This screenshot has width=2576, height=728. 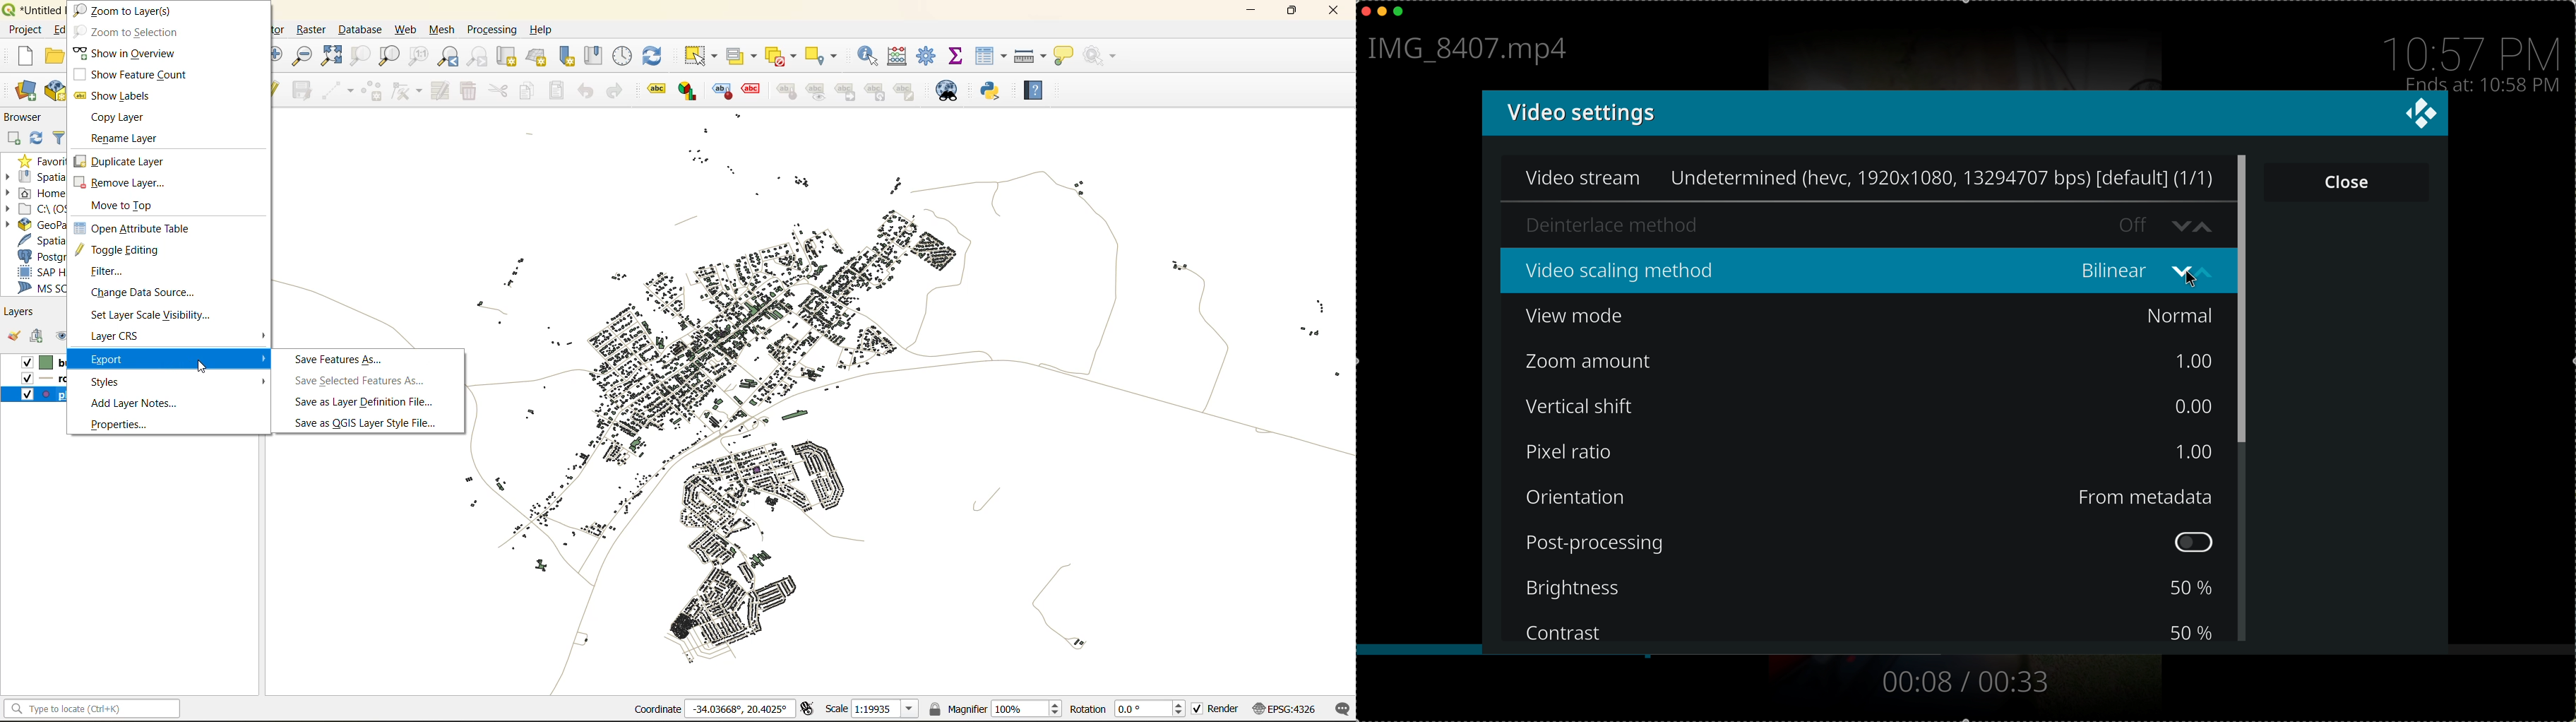 I want to click on decrease value, so click(x=2179, y=224).